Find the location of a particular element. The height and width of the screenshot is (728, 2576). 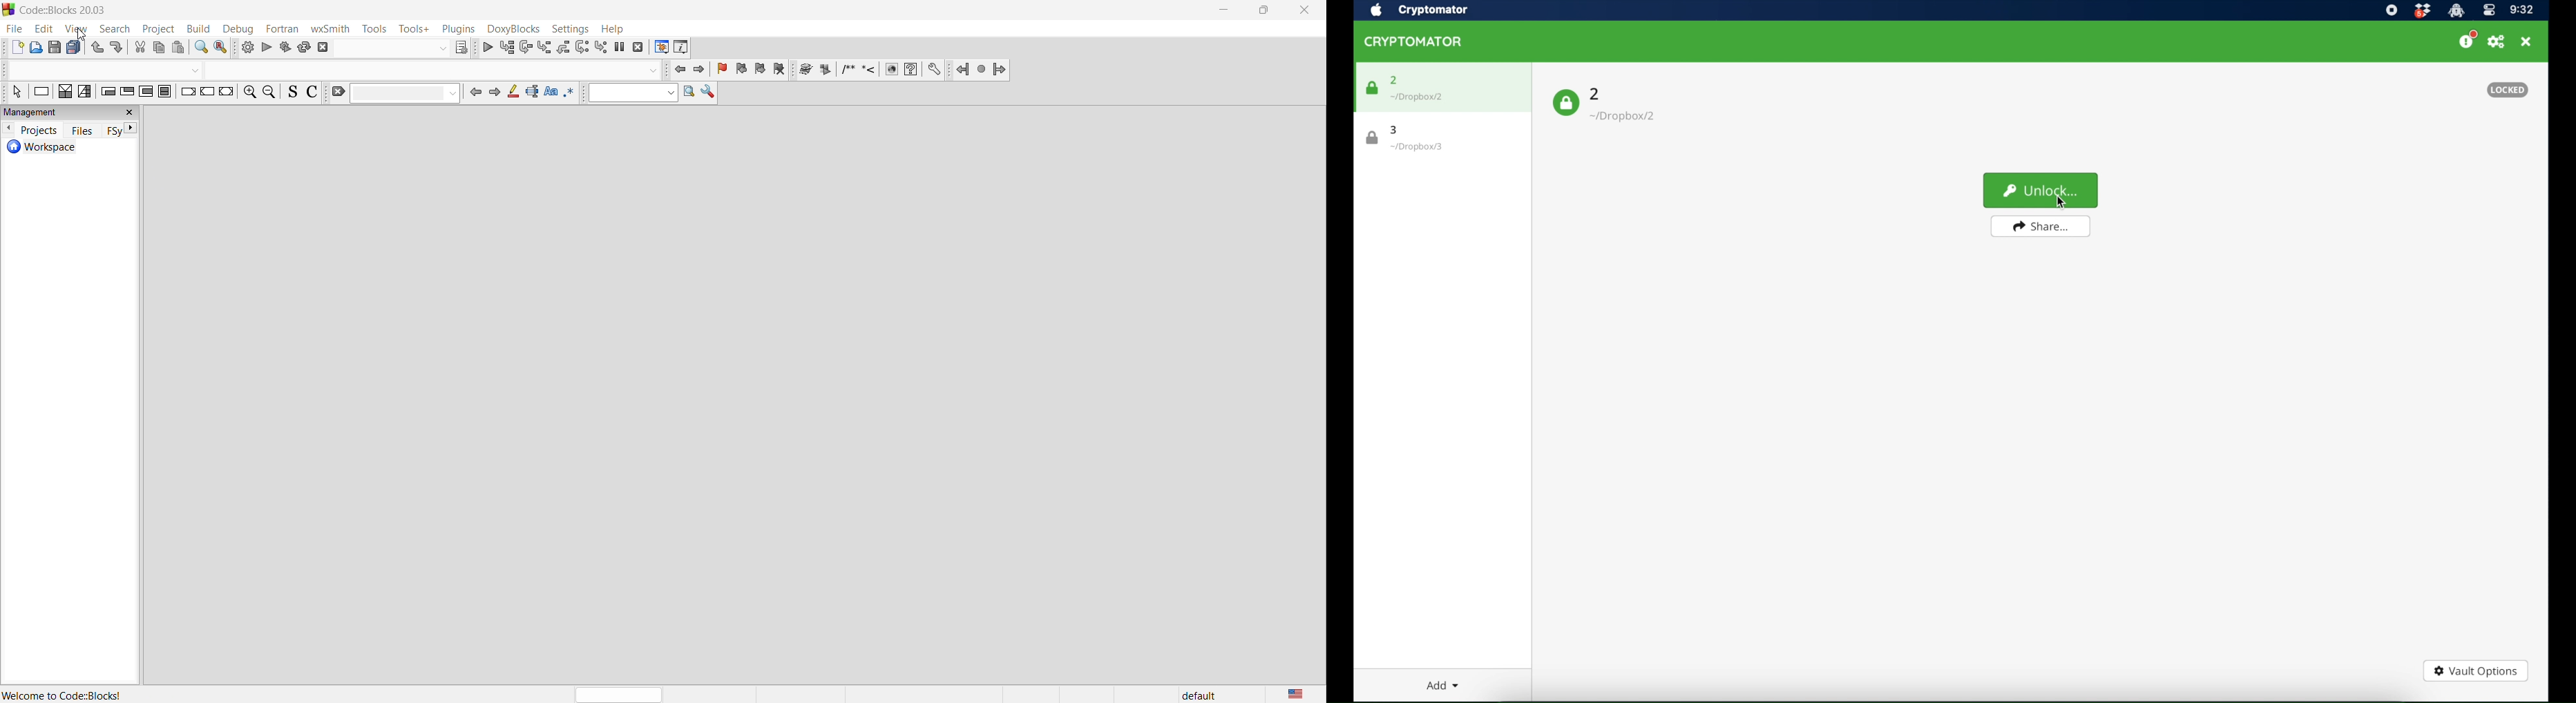

run to cursor is located at coordinates (506, 47).